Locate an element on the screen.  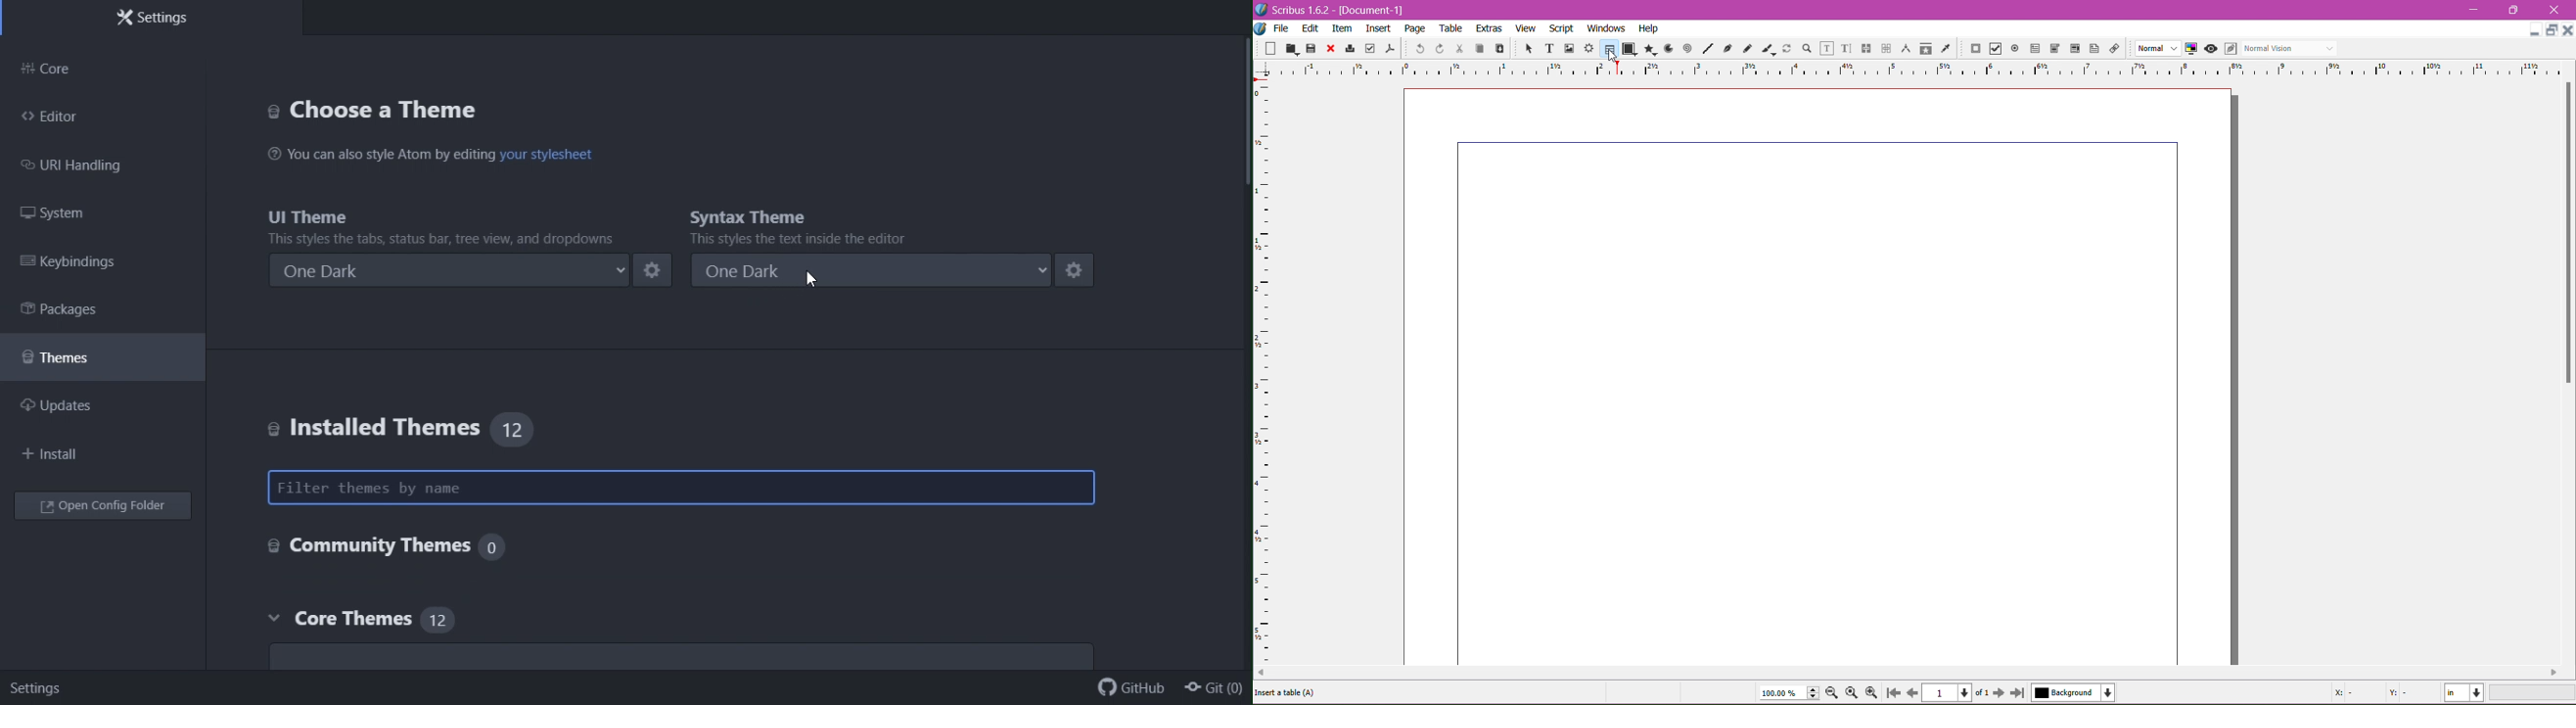
 is located at coordinates (1561, 28).